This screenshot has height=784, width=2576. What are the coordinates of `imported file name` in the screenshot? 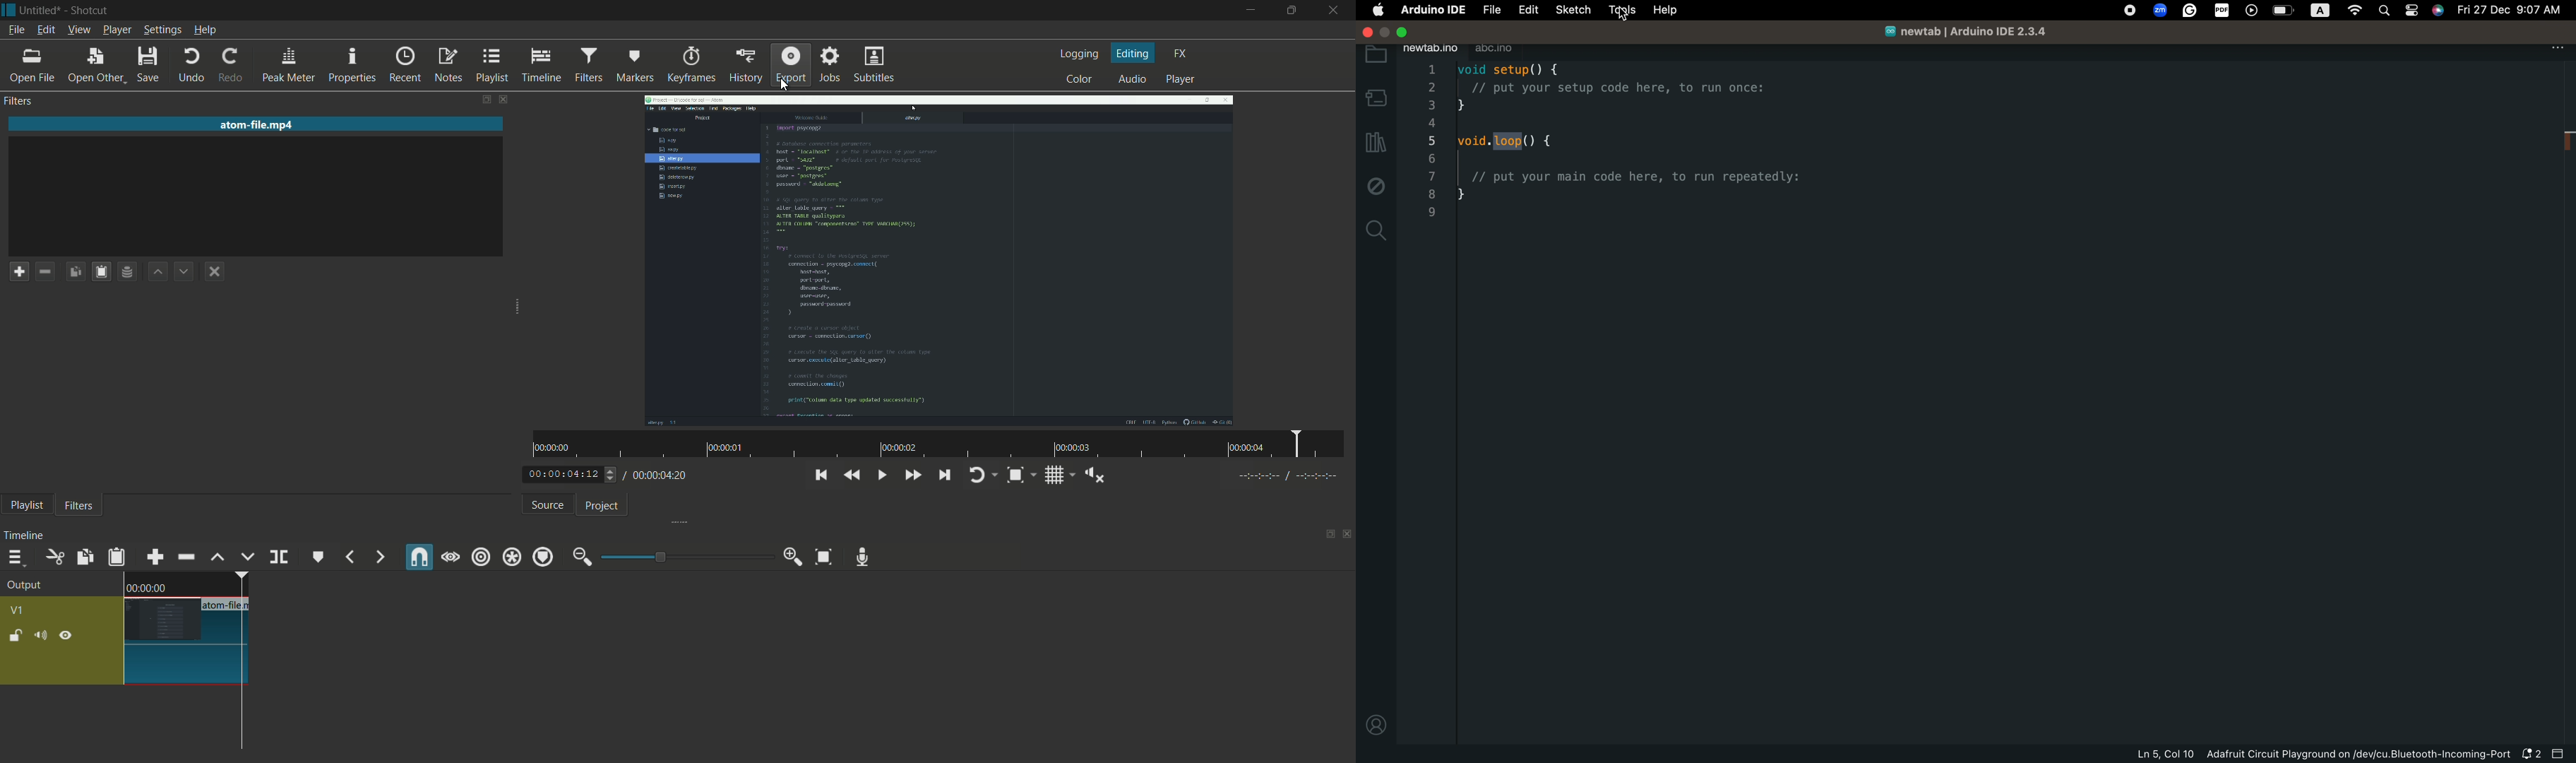 It's located at (258, 124).